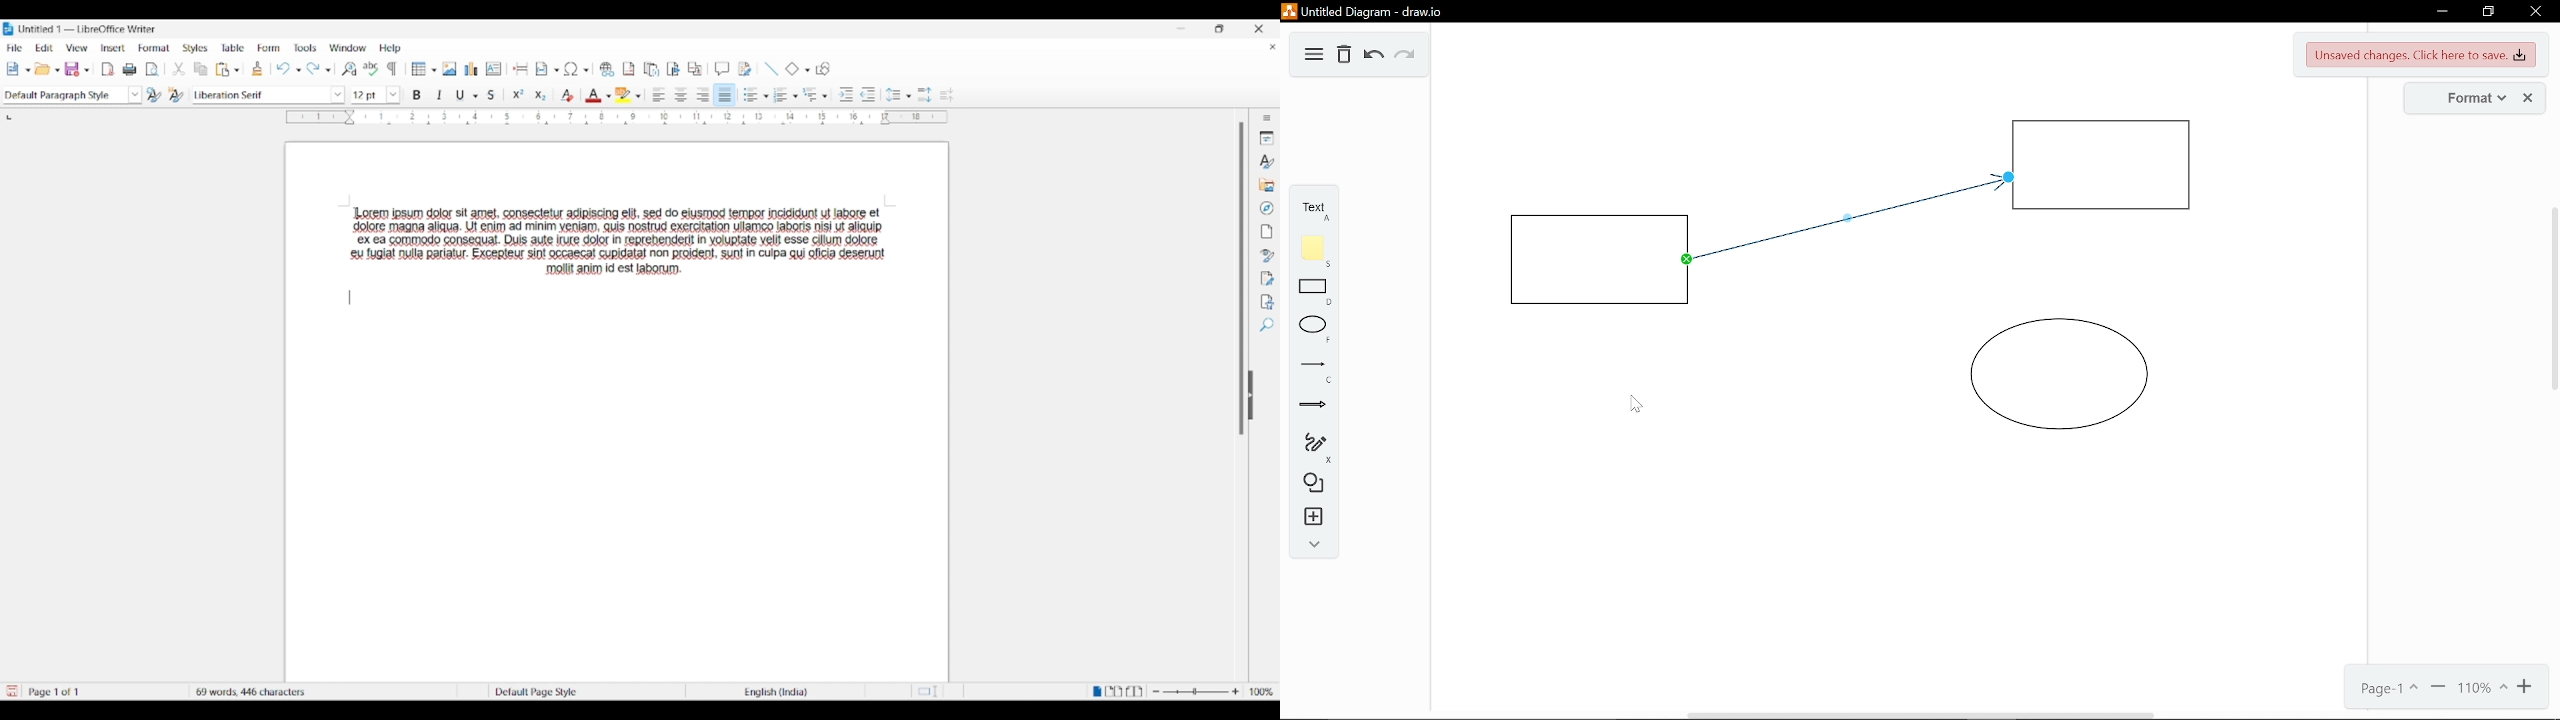 Image resolution: width=2576 pixels, height=728 pixels. Describe the element at coordinates (1311, 211) in the screenshot. I see `text` at that location.